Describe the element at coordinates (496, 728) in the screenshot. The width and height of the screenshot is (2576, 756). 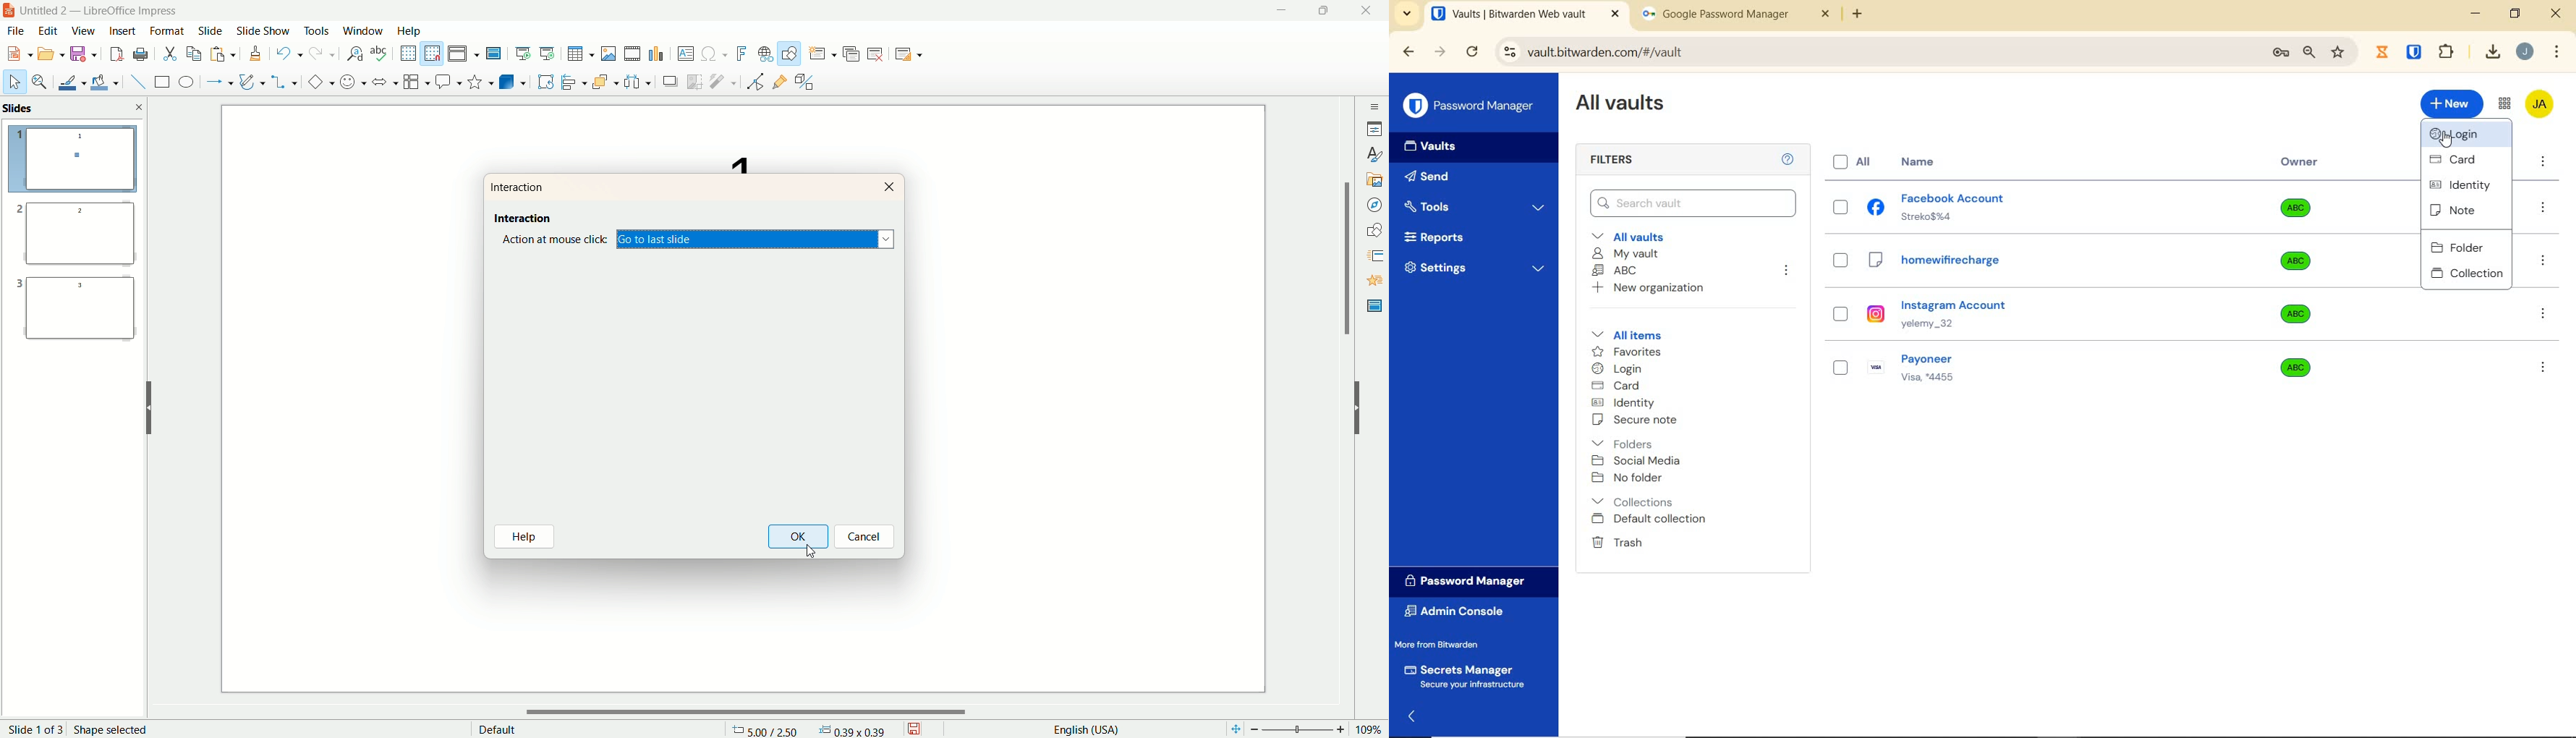
I see `default` at that location.